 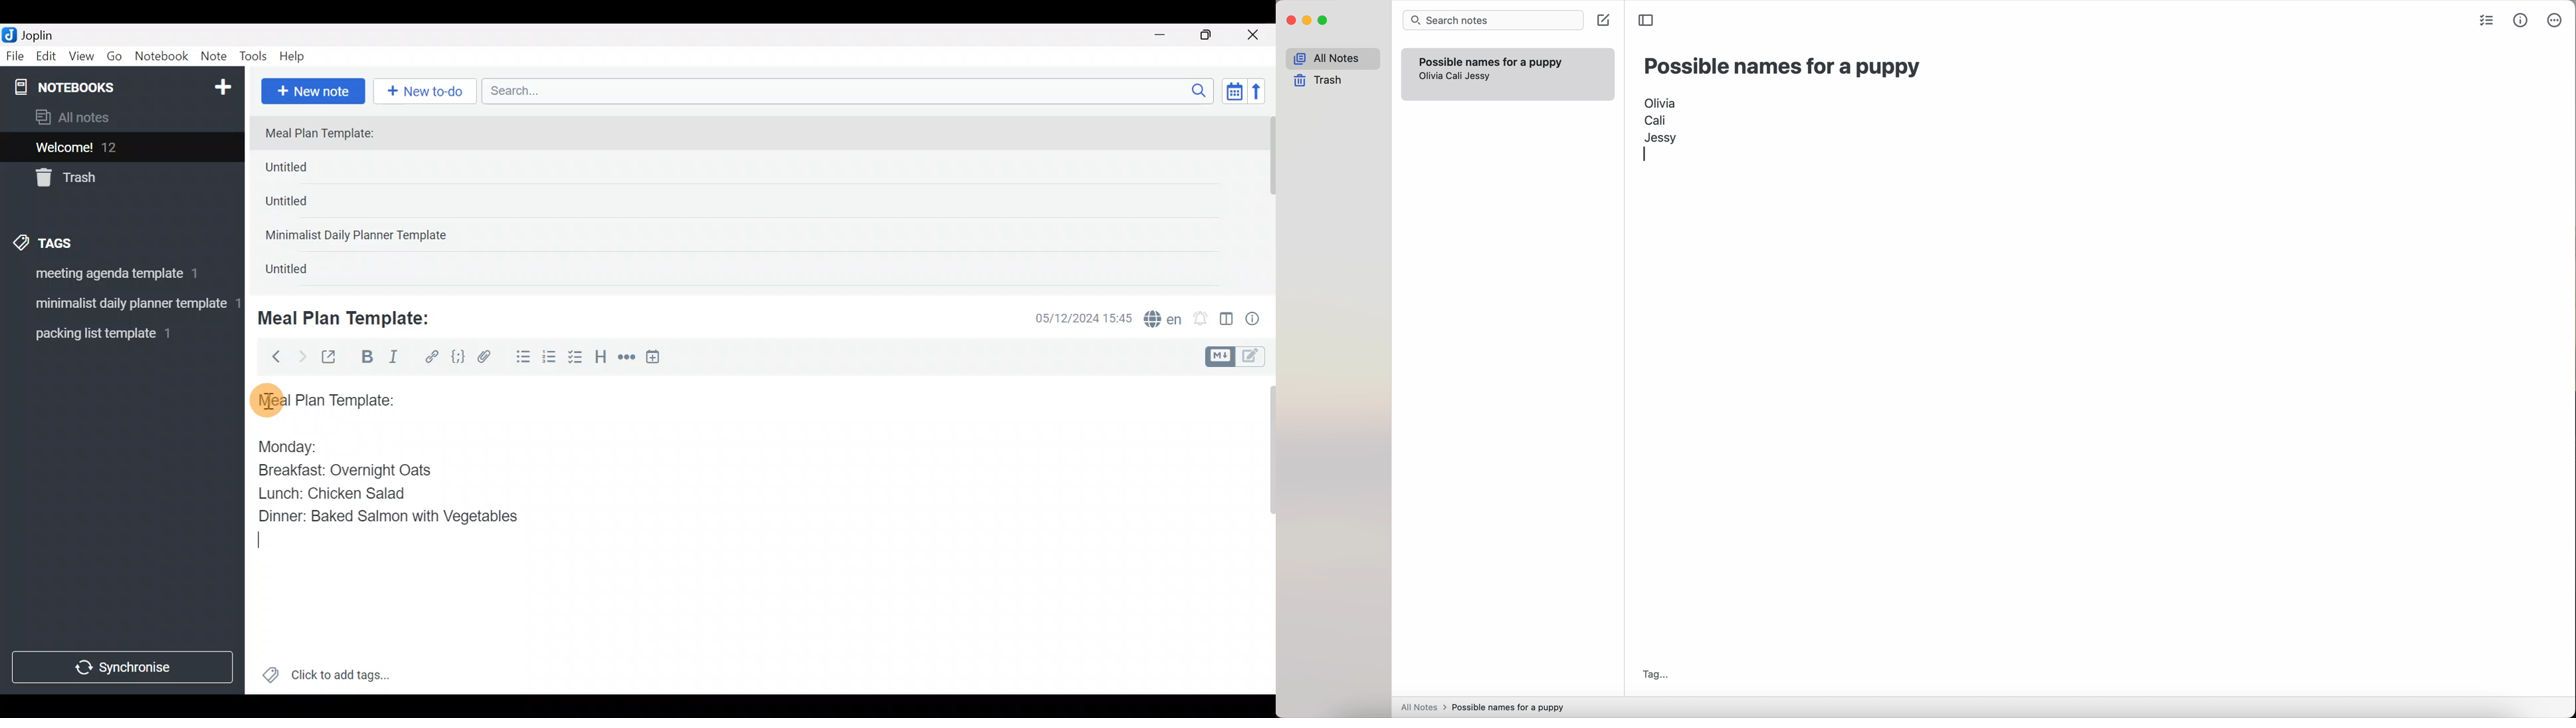 What do you see at coordinates (1258, 320) in the screenshot?
I see `Note properties` at bounding box center [1258, 320].